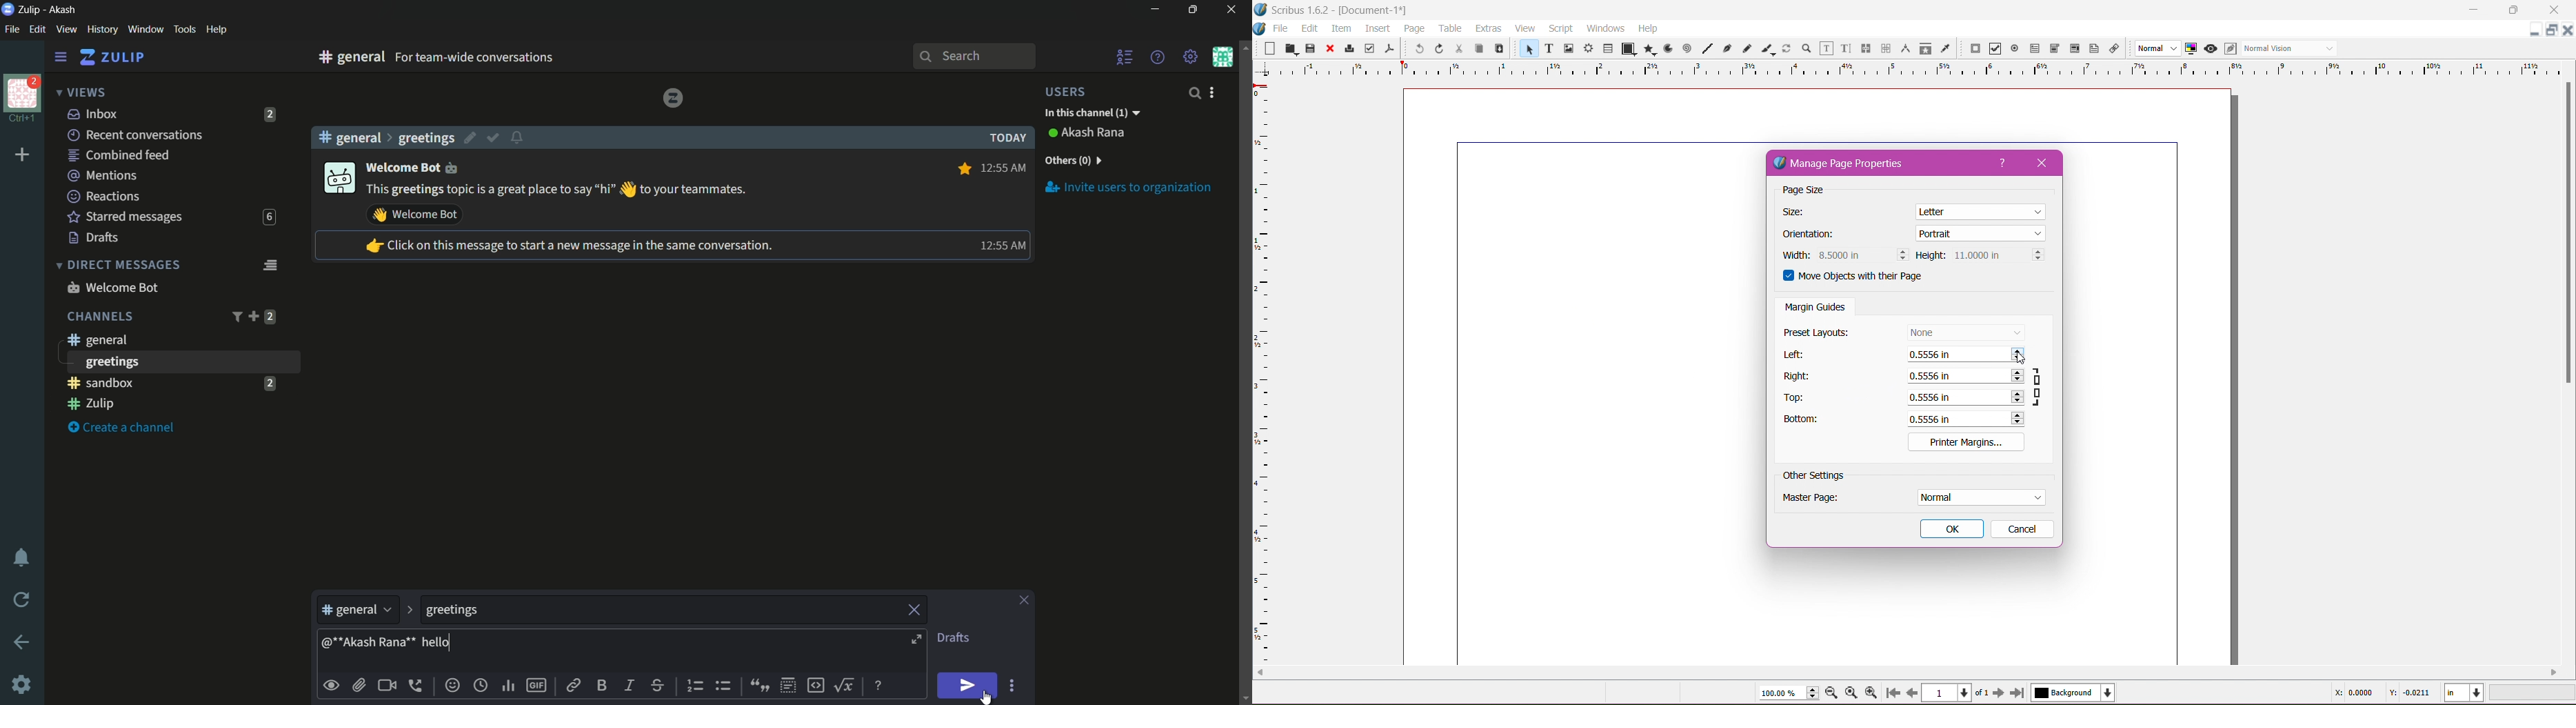  Describe the element at coordinates (1478, 48) in the screenshot. I see `Copy` at that location.